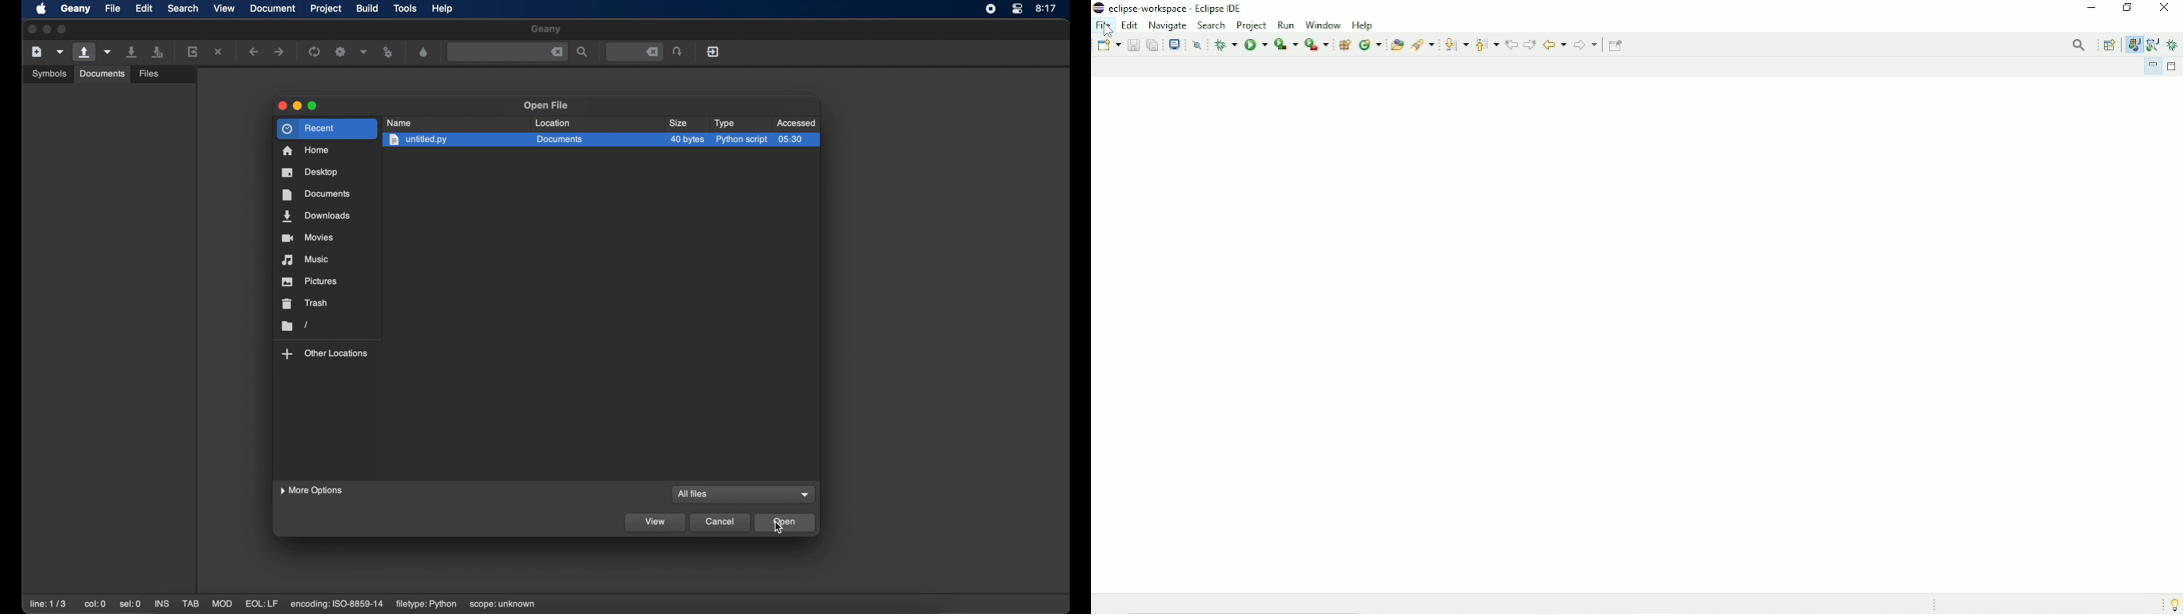  Describe the element at coordinates (2092, 8) in the screenshot. I see `Minimize` at that location.